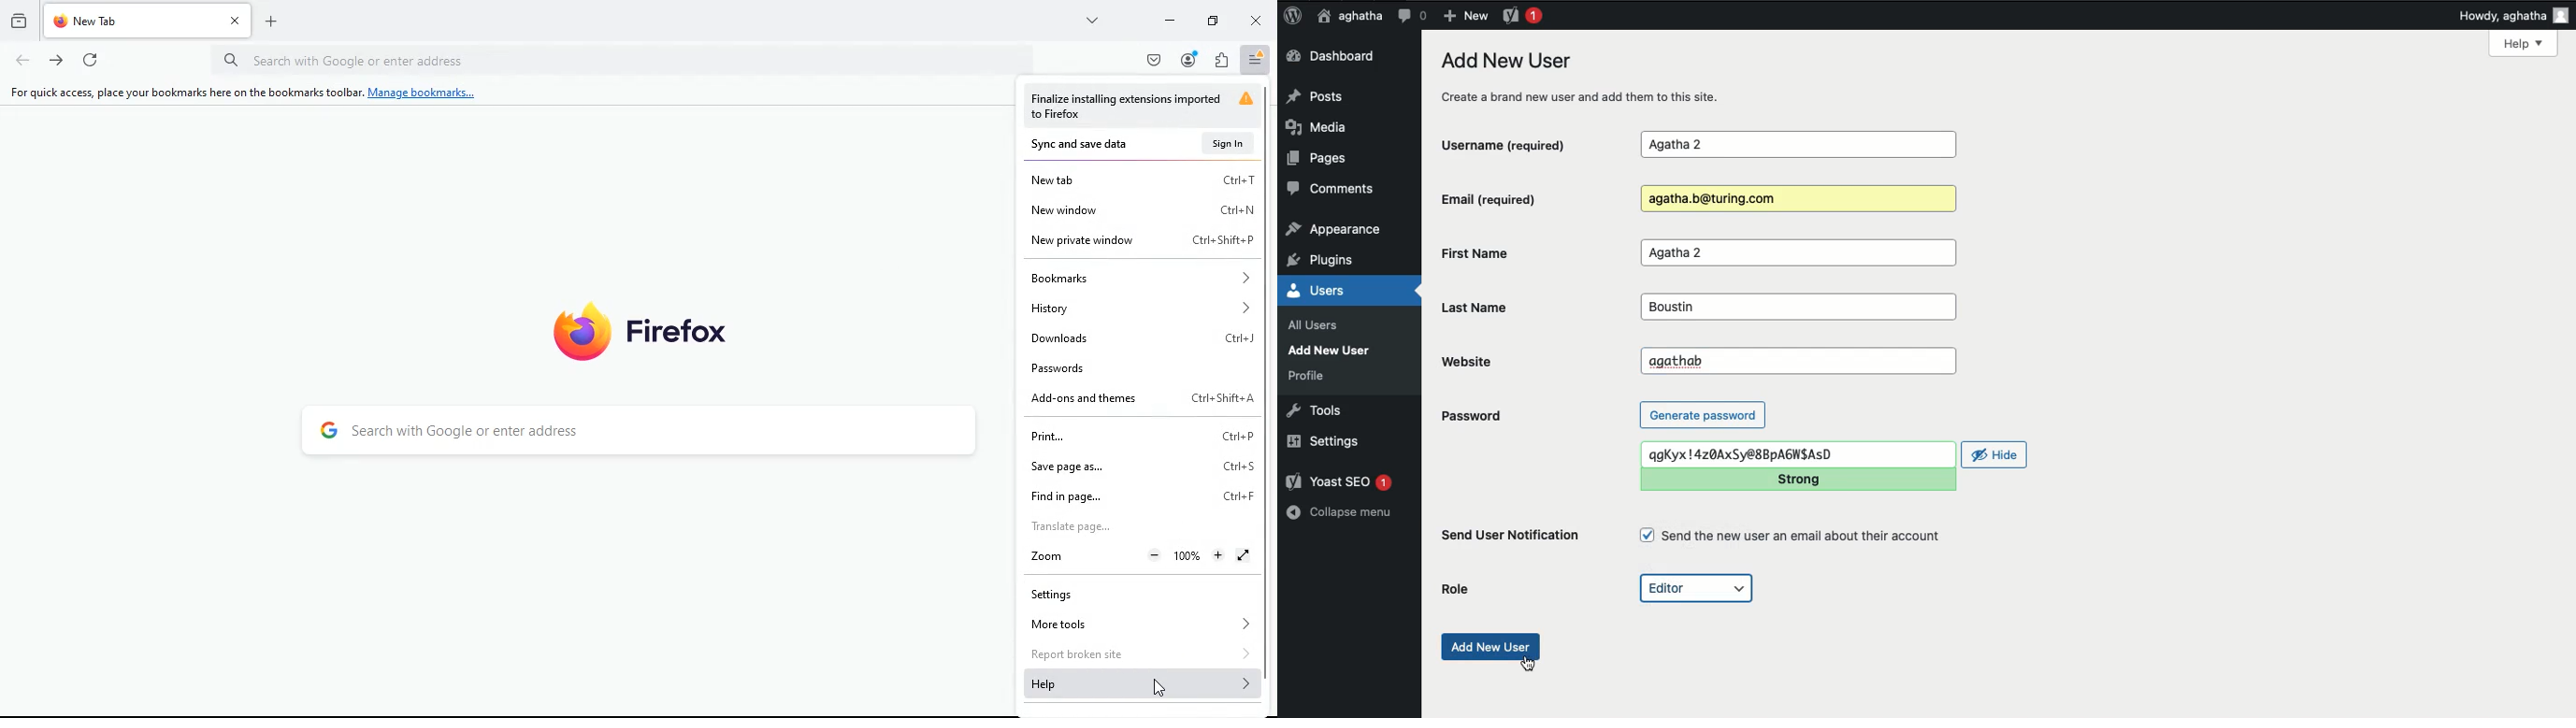  What do you see at coordinates (1703, 414) in the screenshot?
I see `Generate password` at bounding box center [1703, 414].